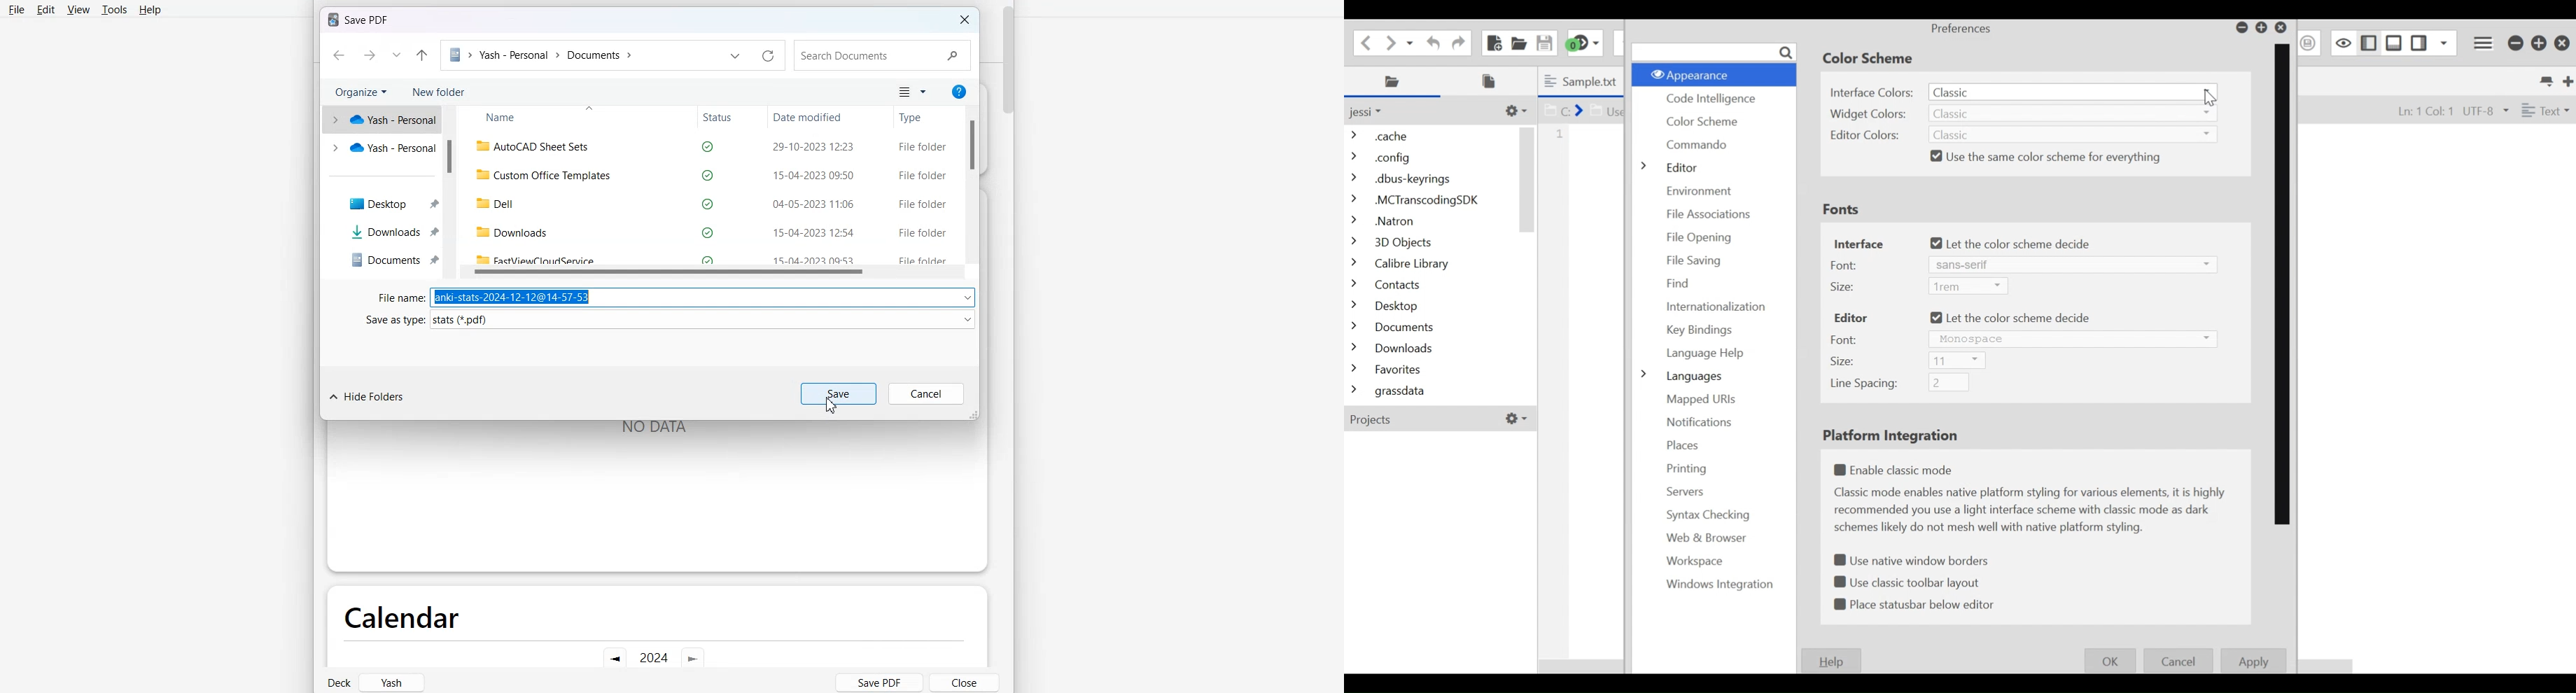 This screenshot has height=700, width=2576. I want to click on Close, so click(2283, 28).